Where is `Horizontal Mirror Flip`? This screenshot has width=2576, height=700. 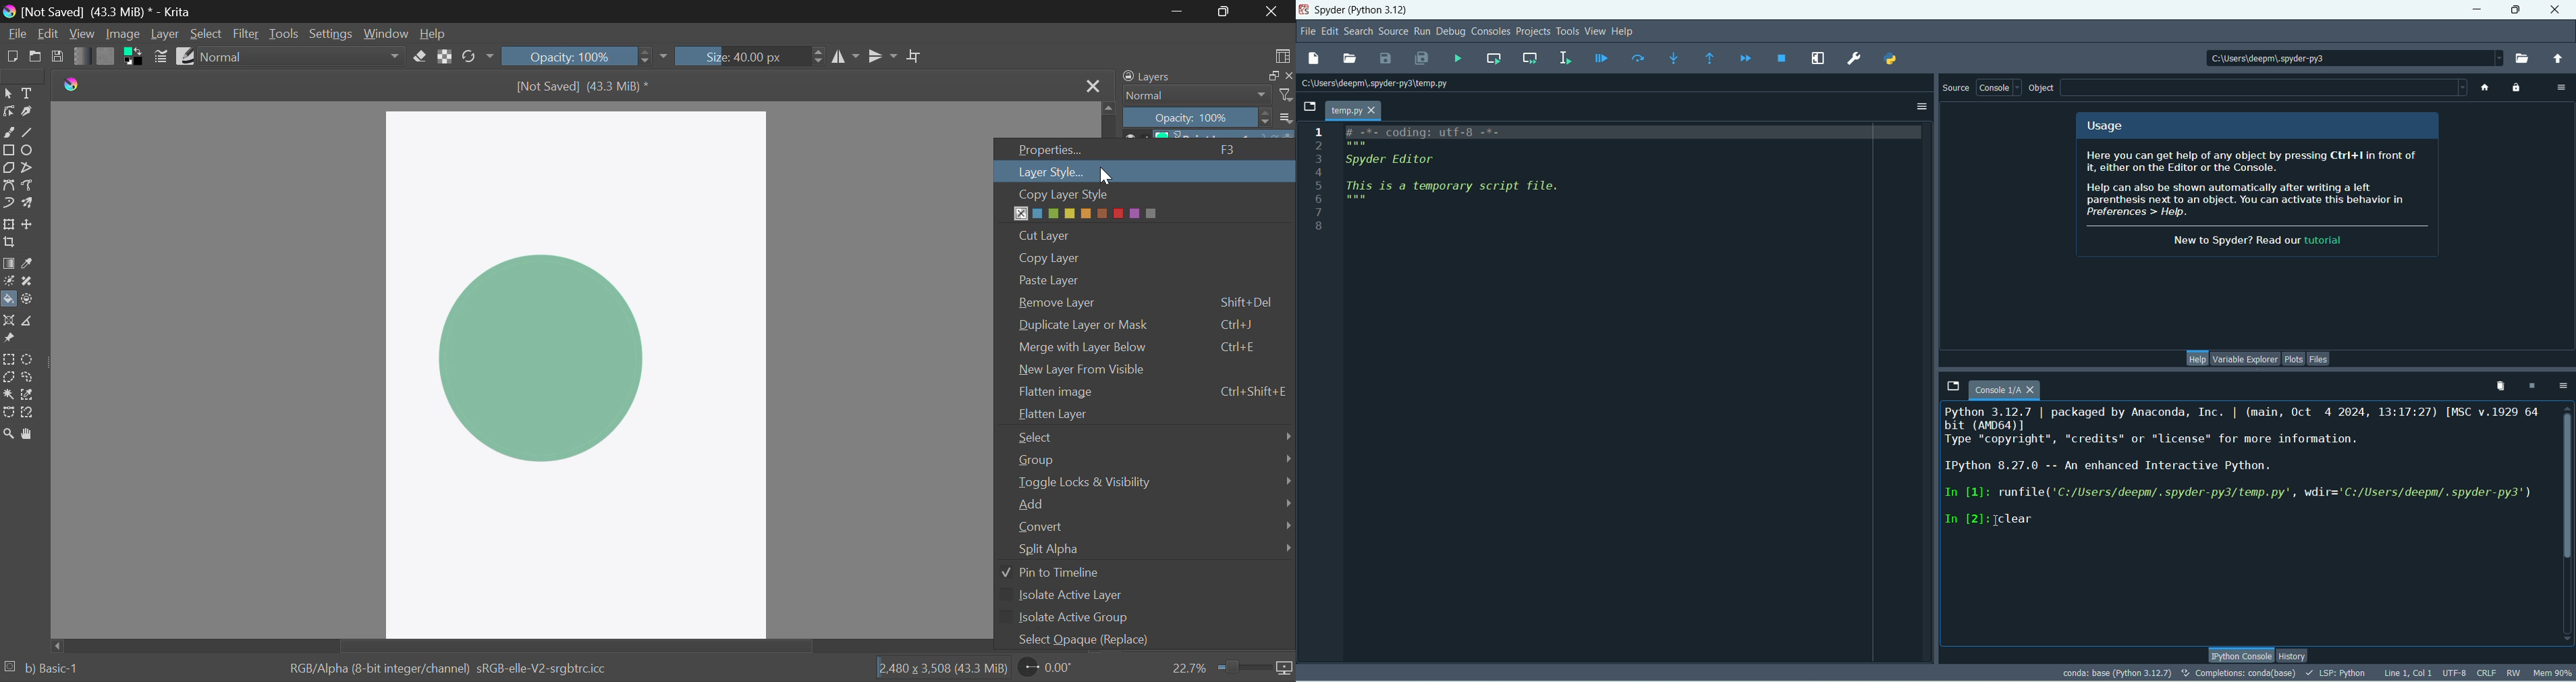 Horizontal Mirror Flip is located at coordinates (883, 56).